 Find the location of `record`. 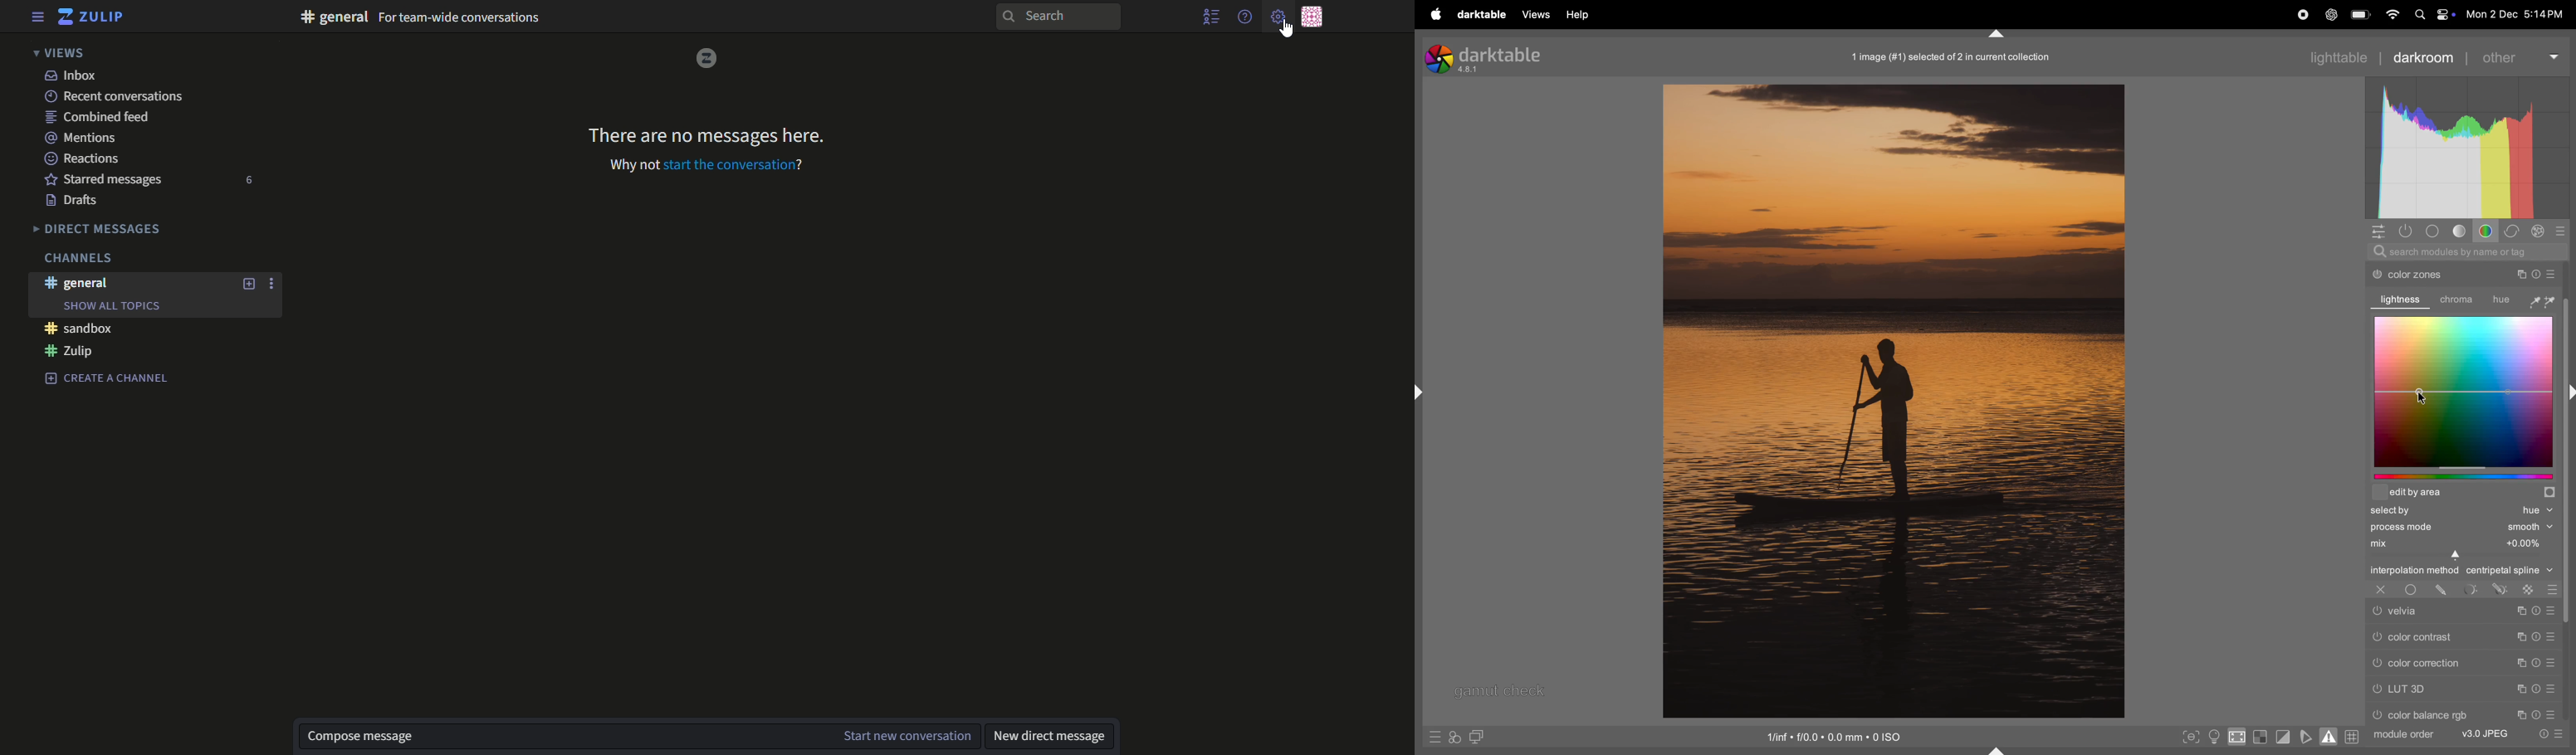

record is located at coordinates (2303, 17).